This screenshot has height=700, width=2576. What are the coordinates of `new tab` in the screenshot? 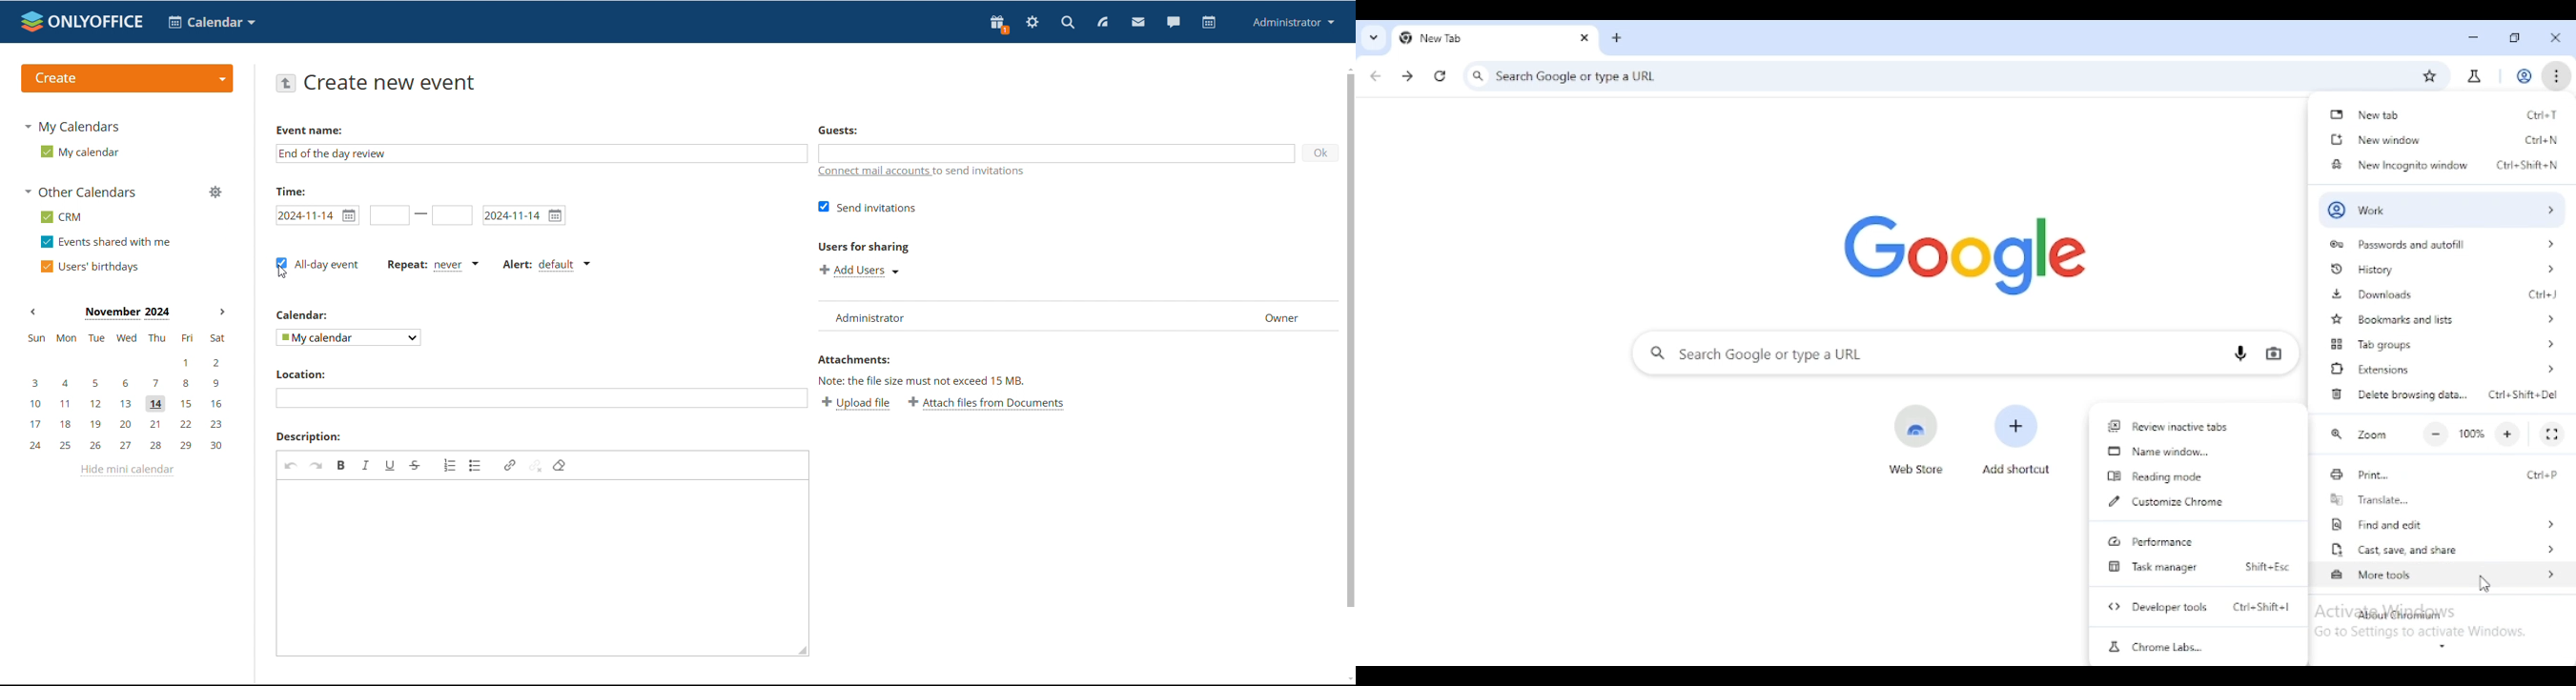 It's located at (1468, 37).